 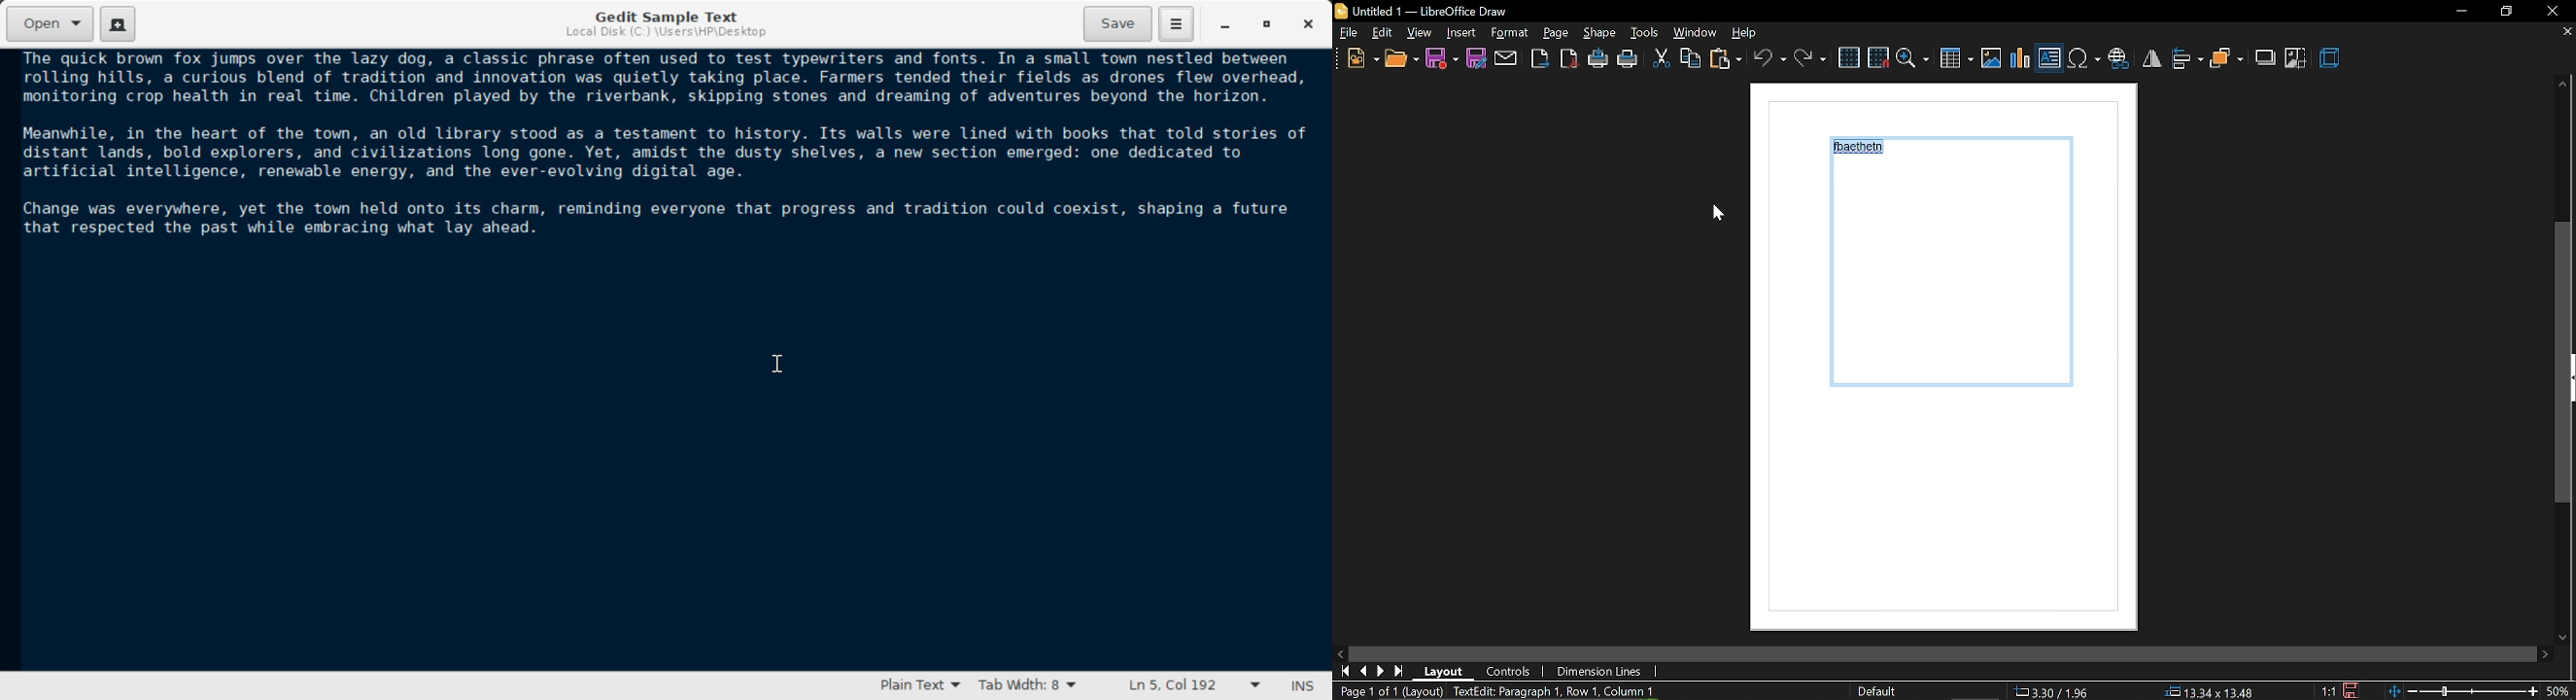 I want to click on layout, so click(x=1444, y=672).